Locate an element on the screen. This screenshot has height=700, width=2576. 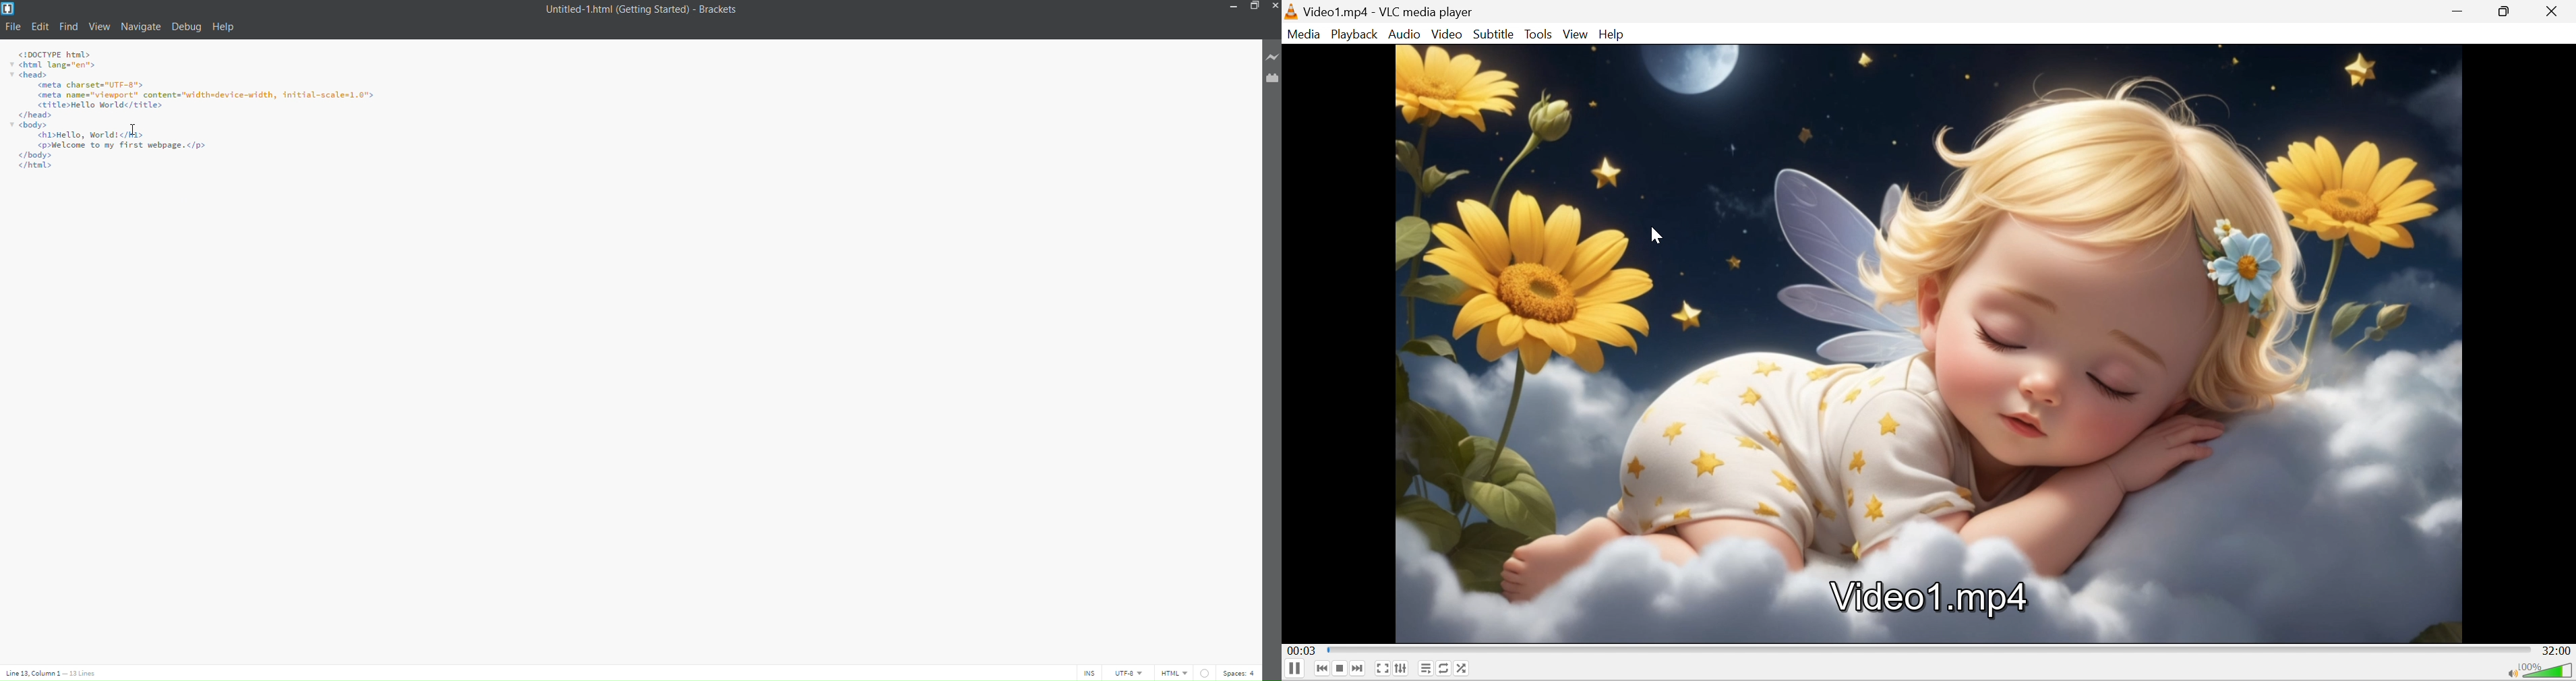
help is located at coordinates (226, 27).